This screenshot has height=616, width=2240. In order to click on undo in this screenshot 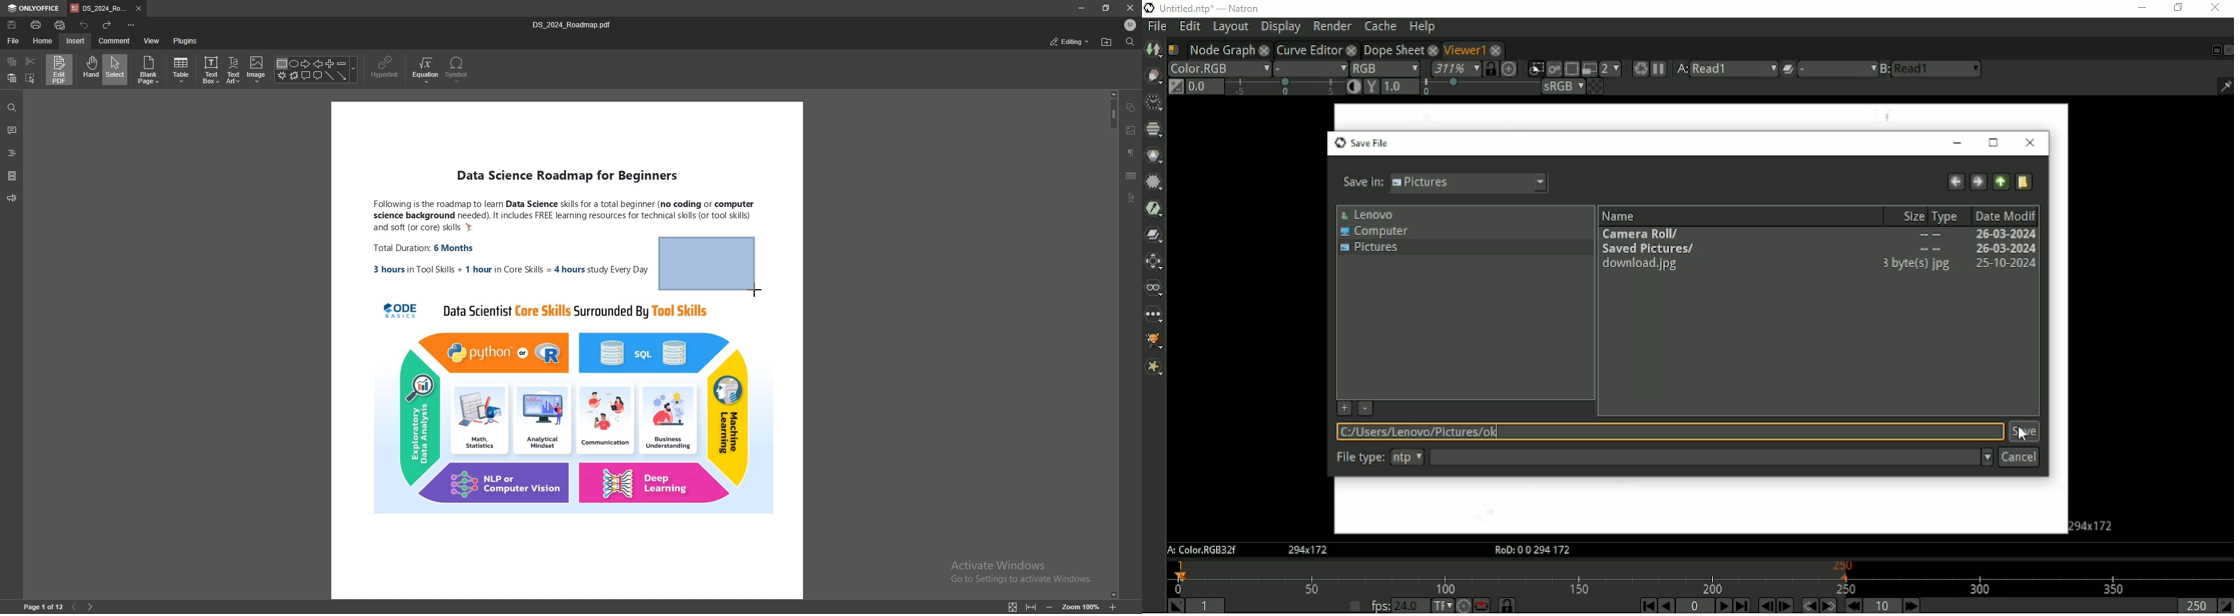, I will do `click(84, 24)`.